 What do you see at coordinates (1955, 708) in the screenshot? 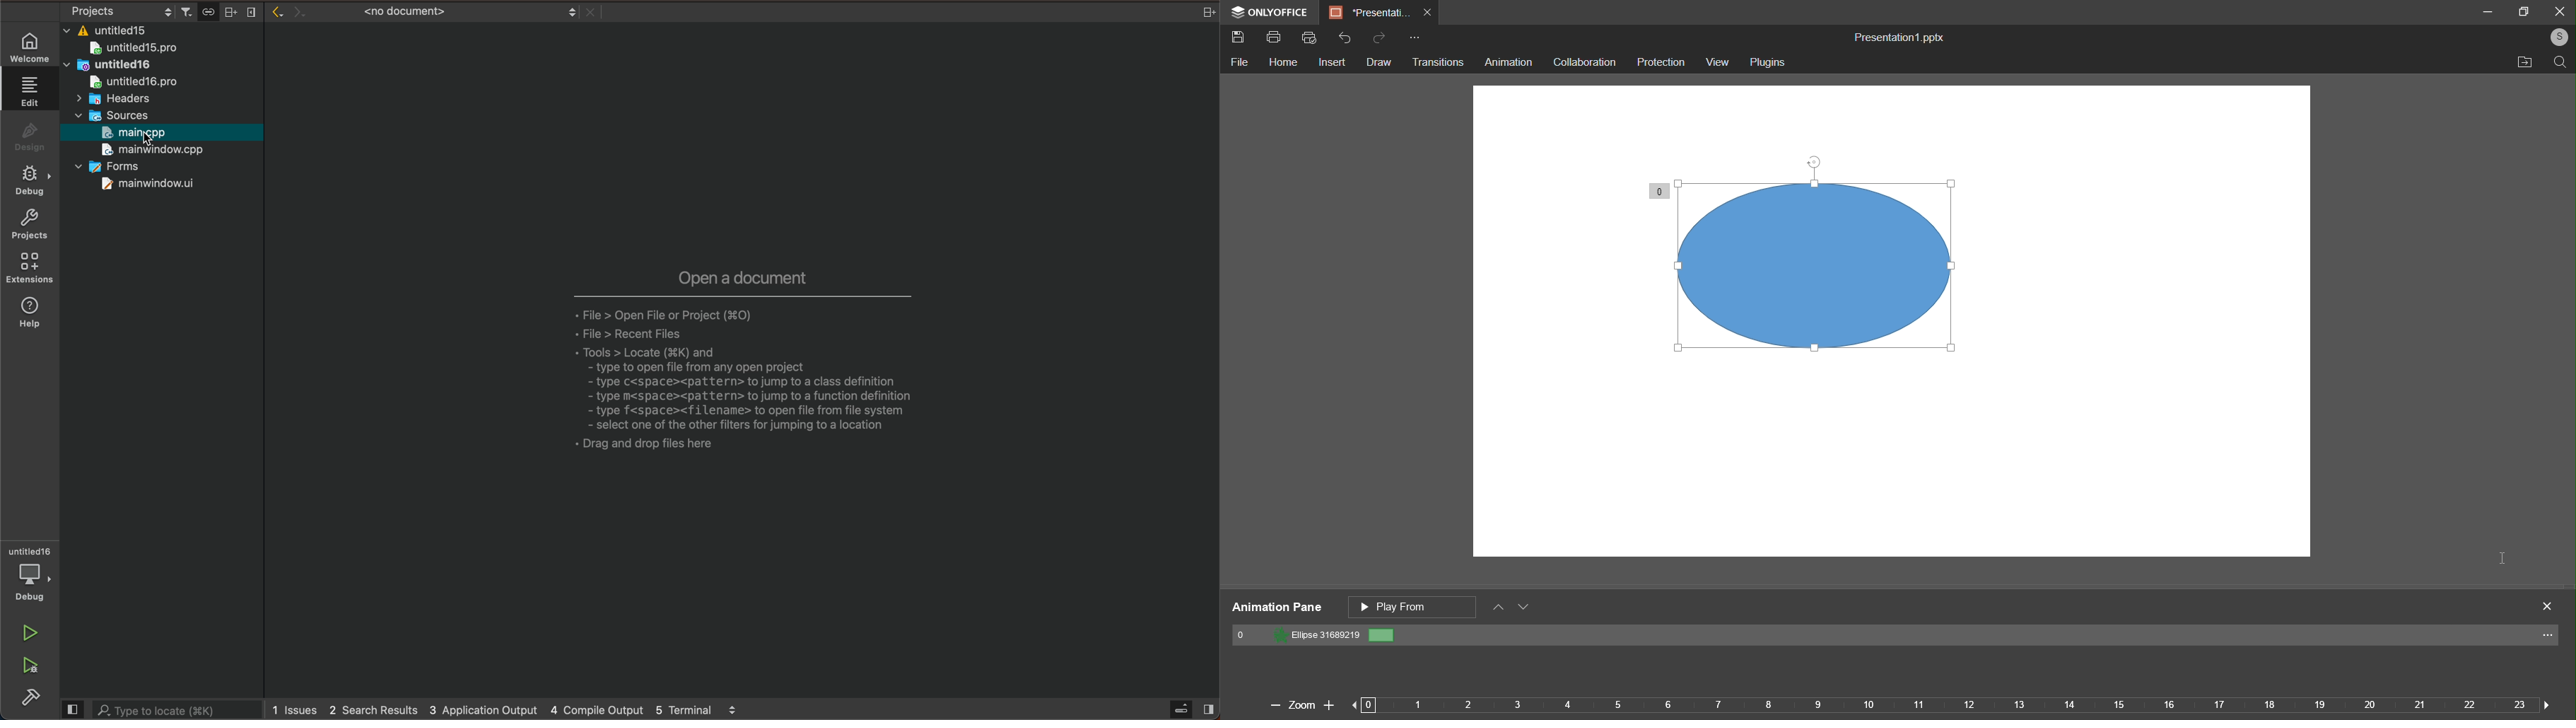
I see `Timeline` at bounding box center [1955, 708].